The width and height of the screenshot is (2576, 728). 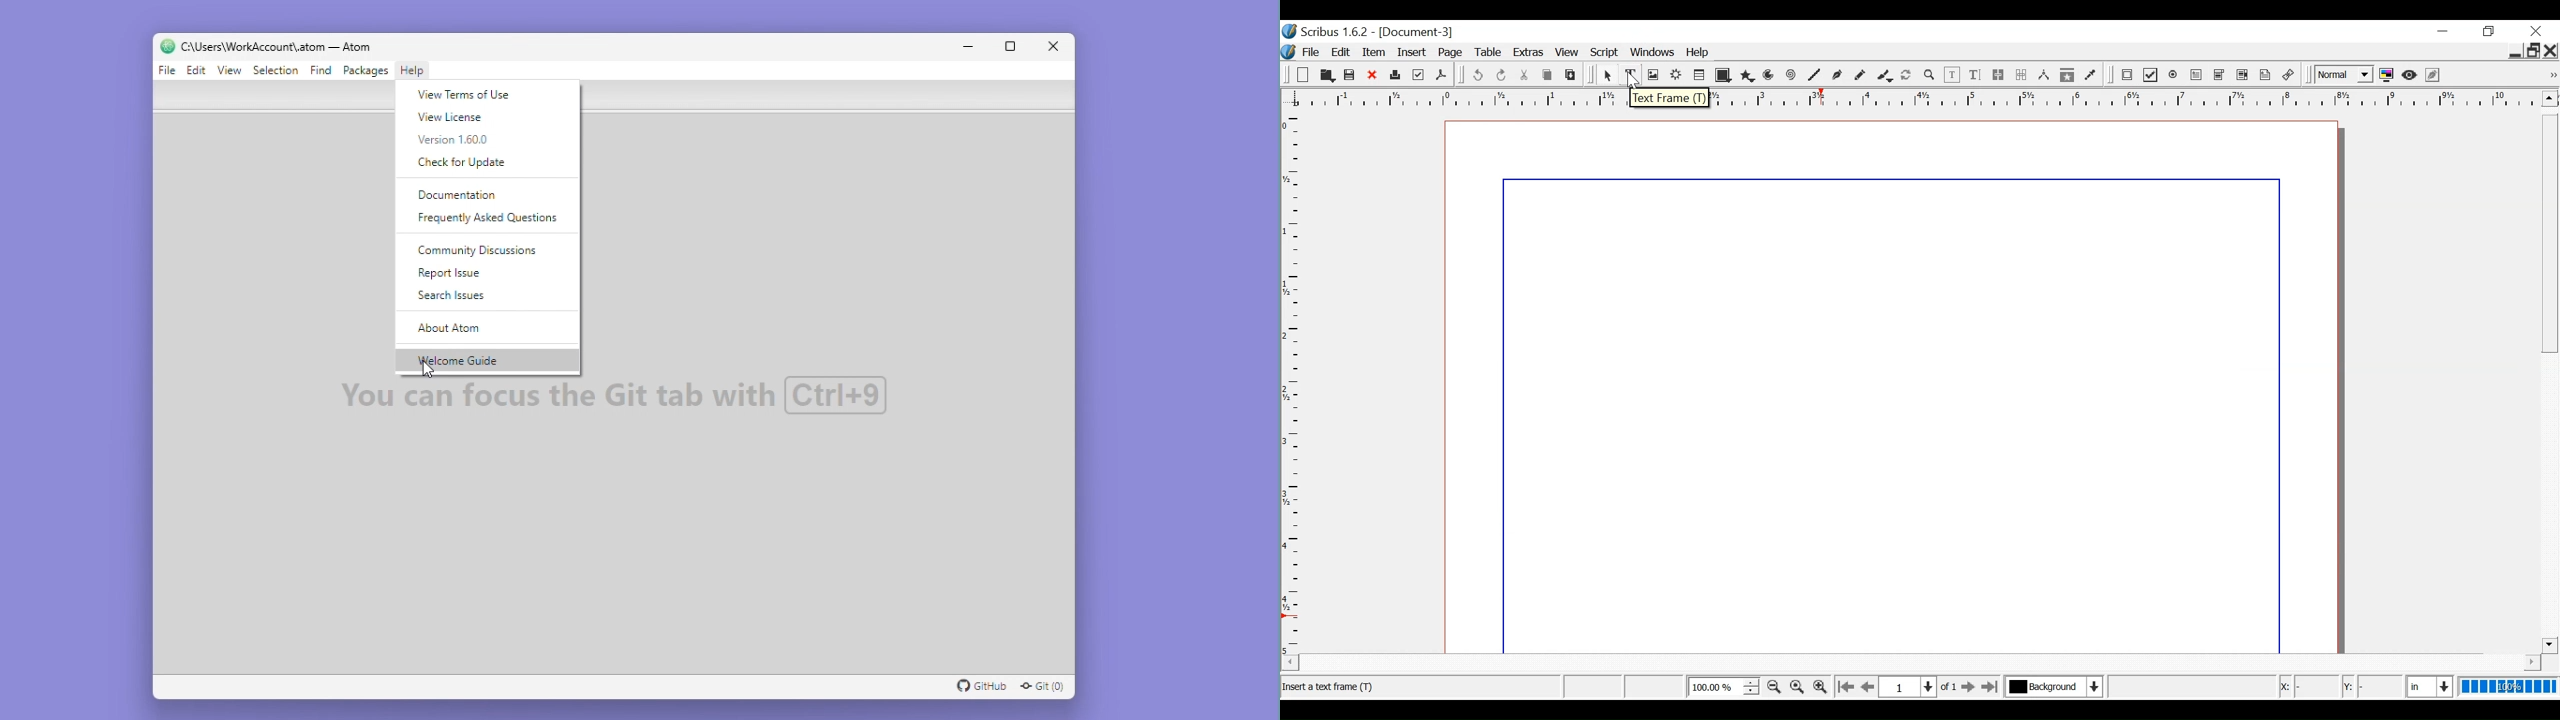 I want to click on Image frame, so click(x=1653, y=76).